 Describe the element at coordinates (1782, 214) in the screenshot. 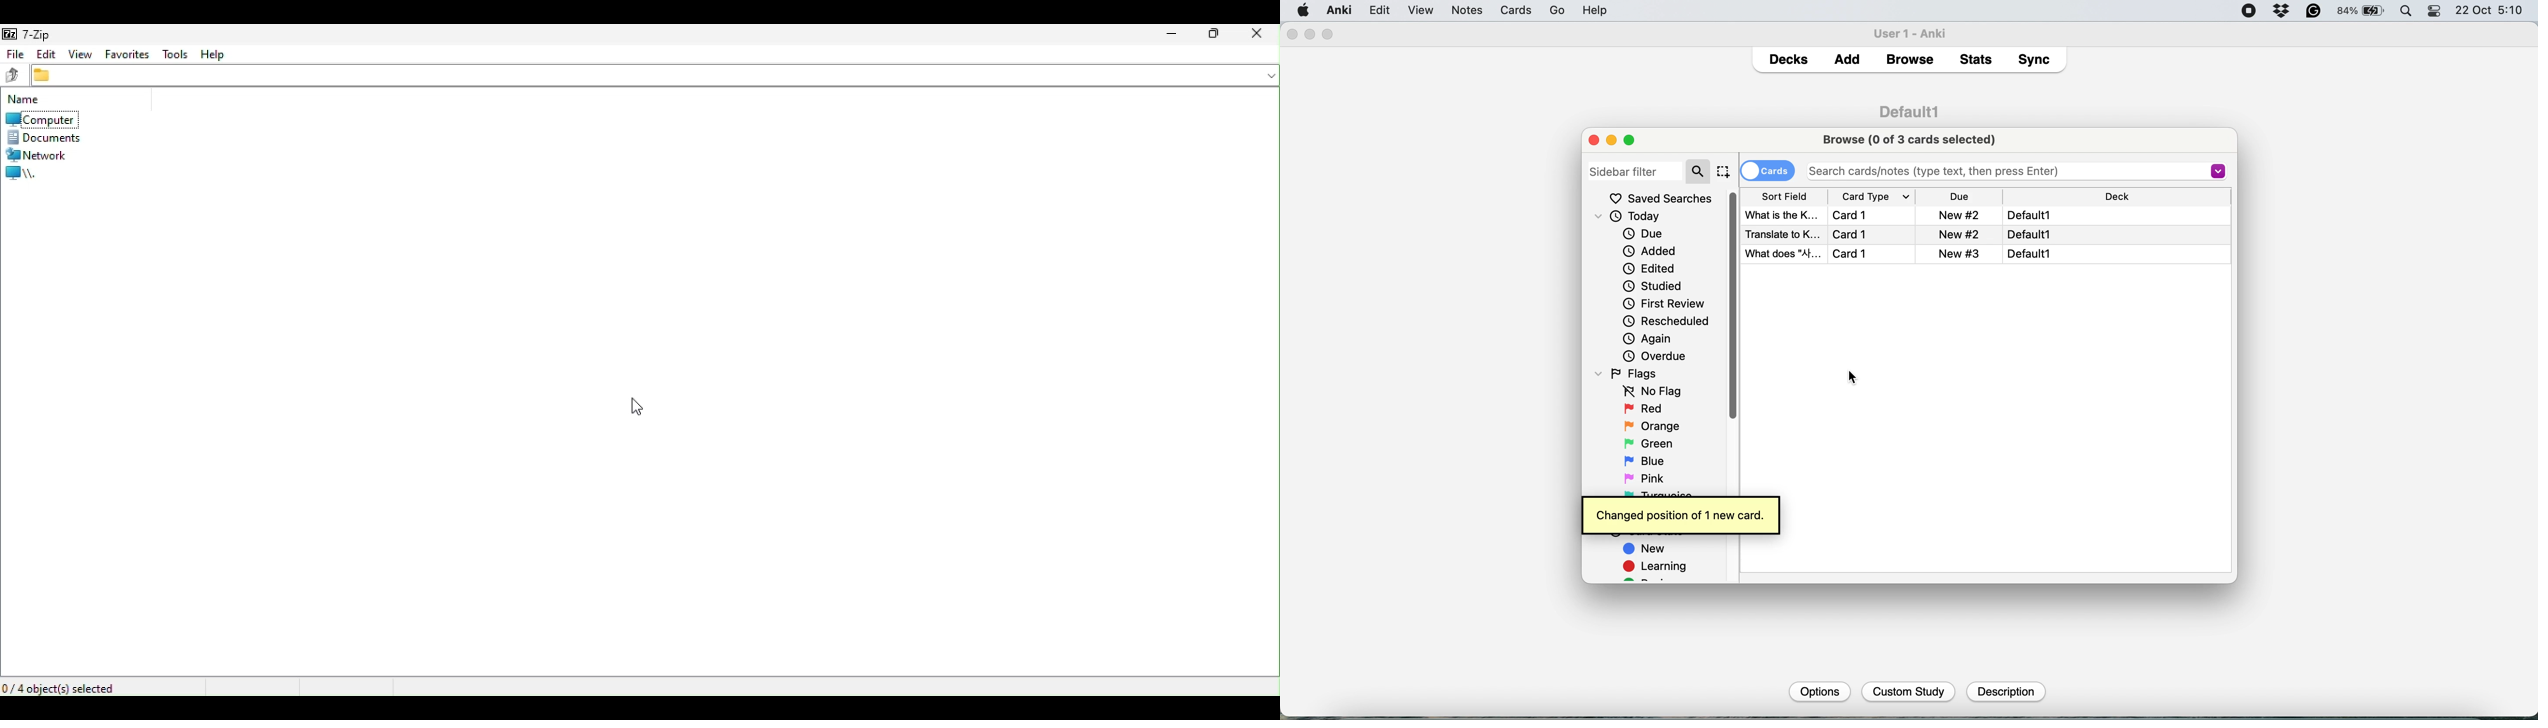

I see `What is the K...` at that location.